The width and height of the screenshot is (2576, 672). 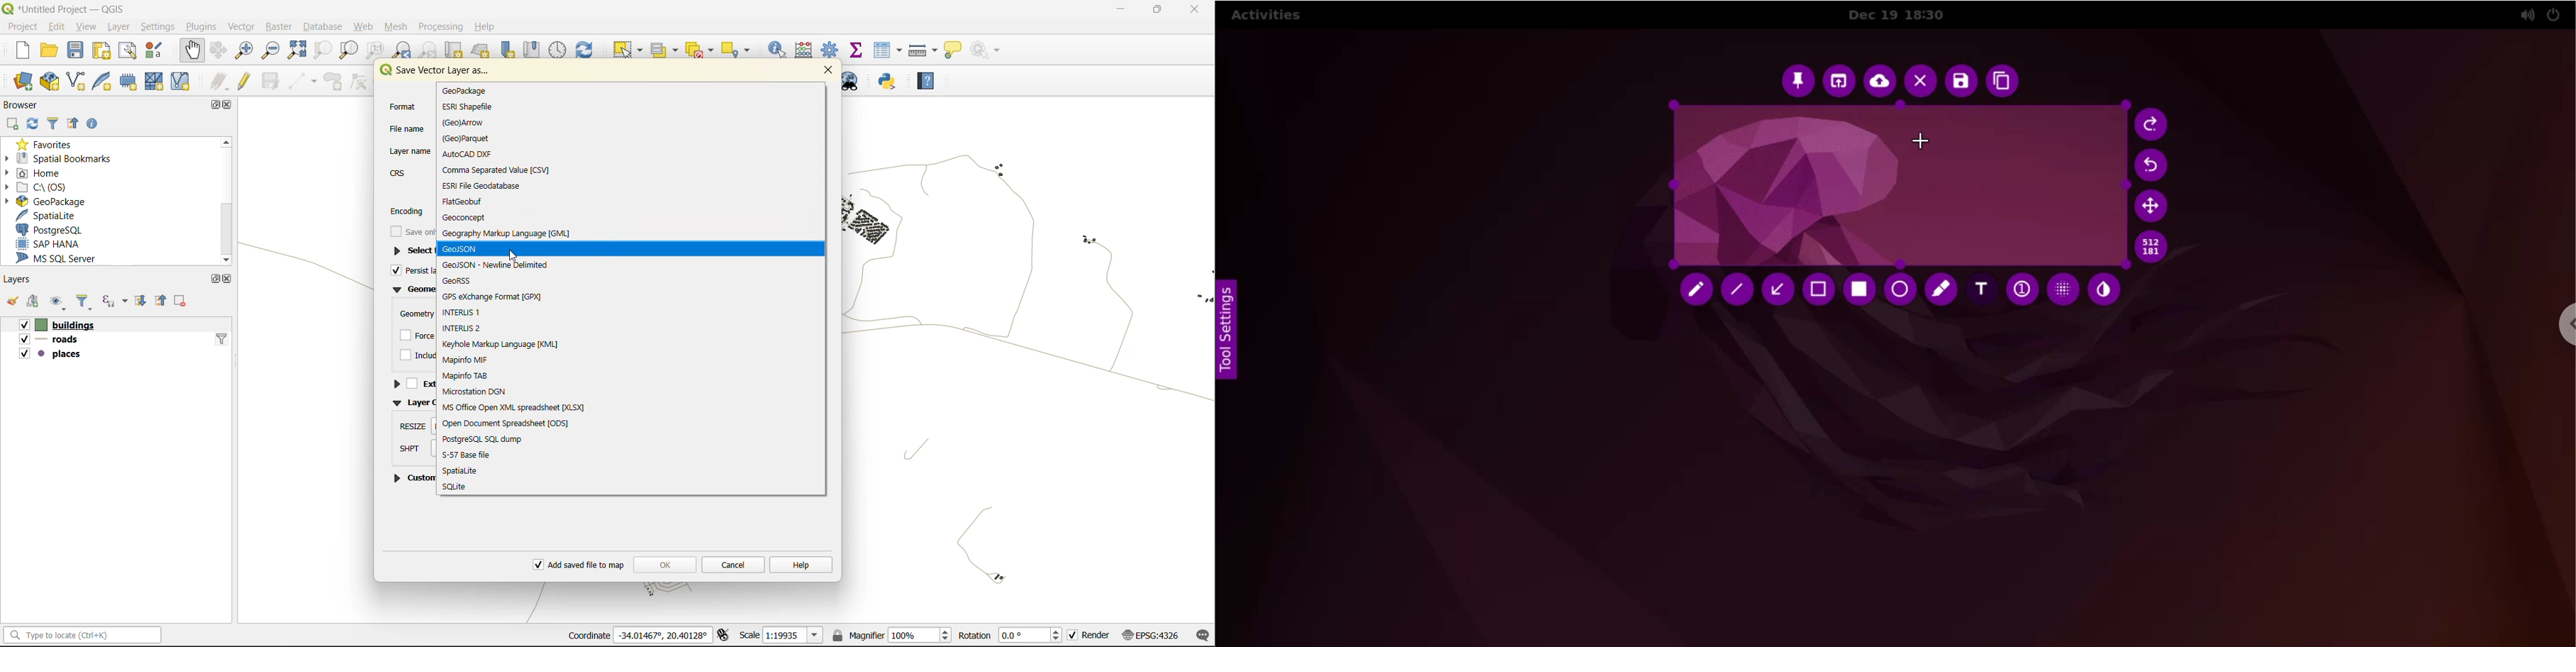 What do you see at coordinates (467, 201) in the screenshot?
I see `flangeobuf` at bounding box center [467, 201].